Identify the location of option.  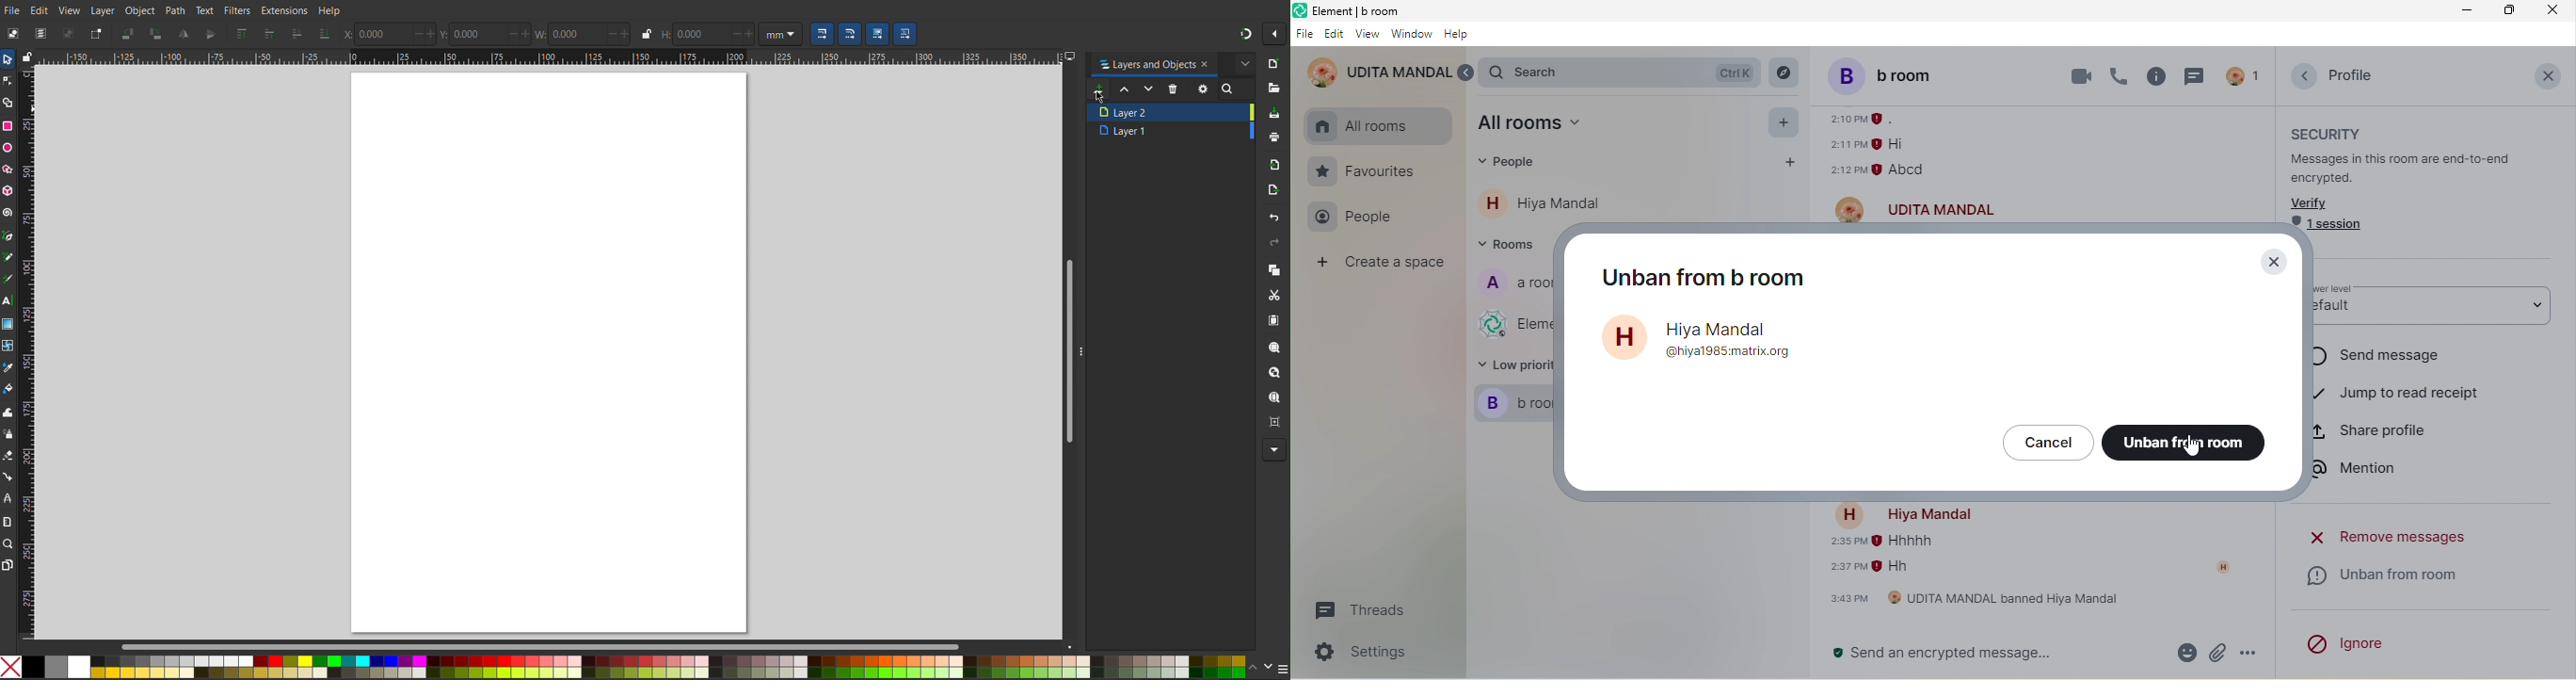
(2248, 654).